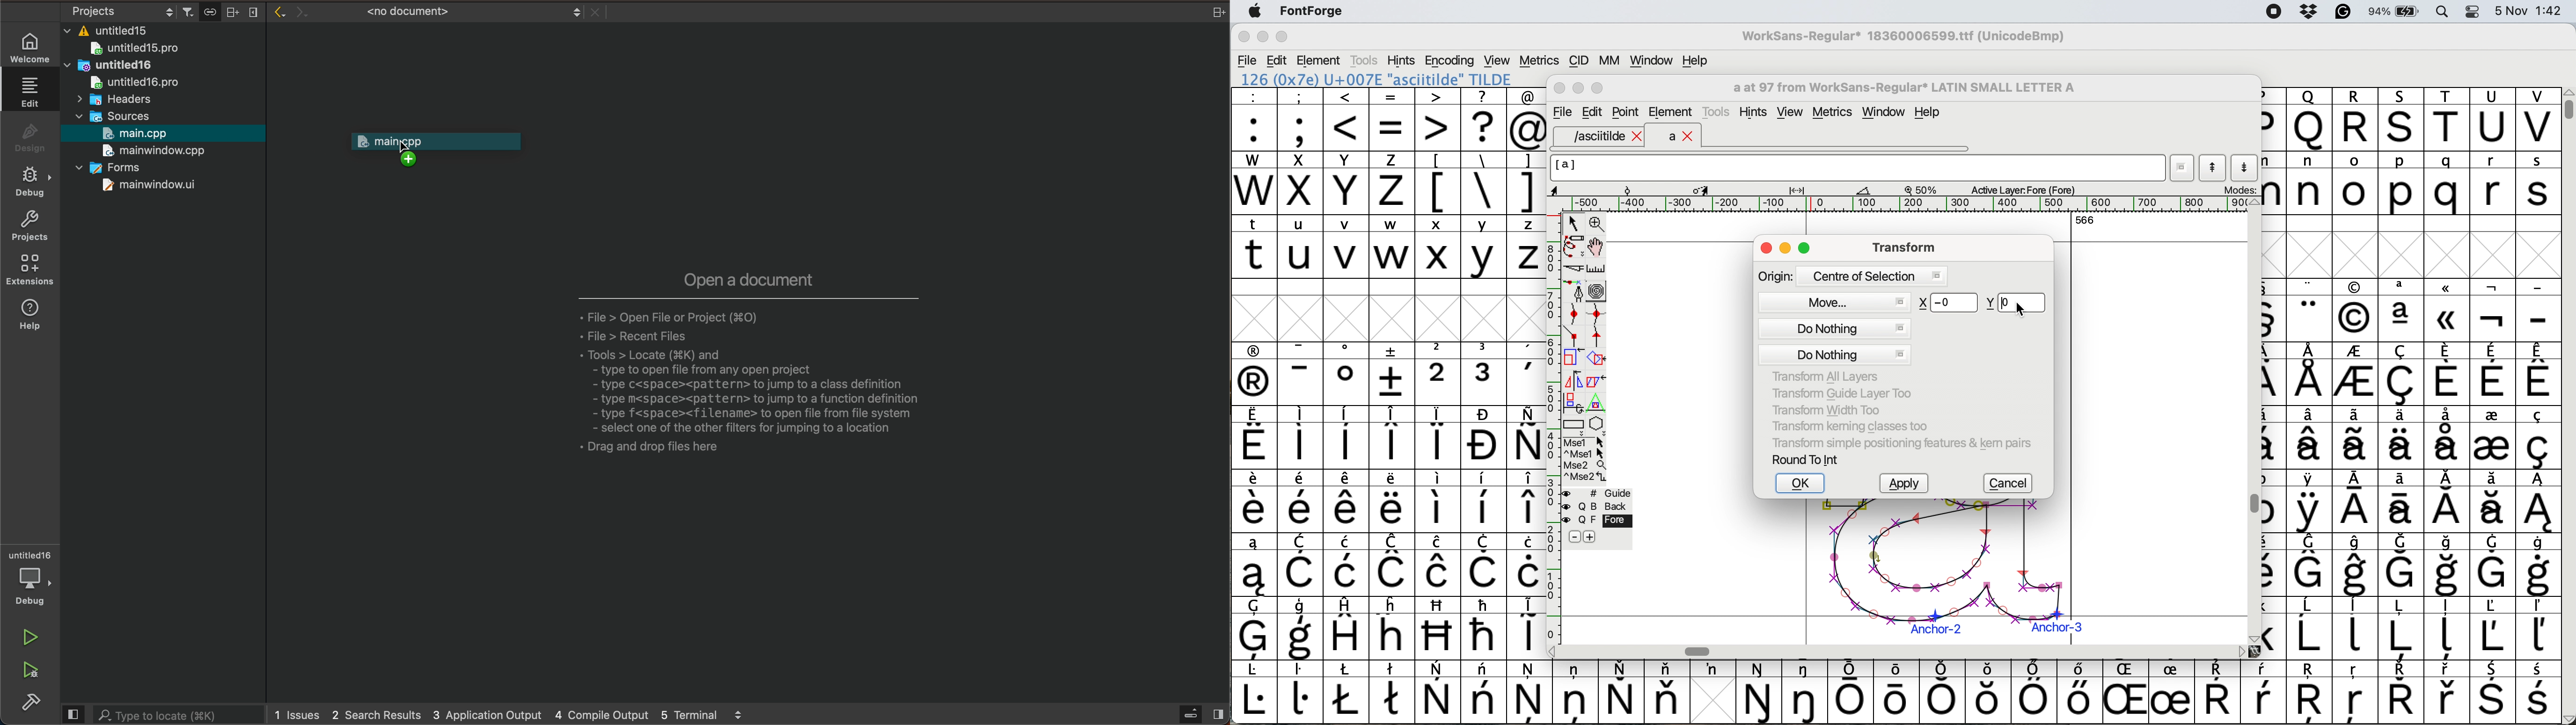 The width and height of the screenshot is (2576, 728). What do you see at coordinates (1901, 246) in the screenshot?
I see `transform` at bounding box center [1901, 246].